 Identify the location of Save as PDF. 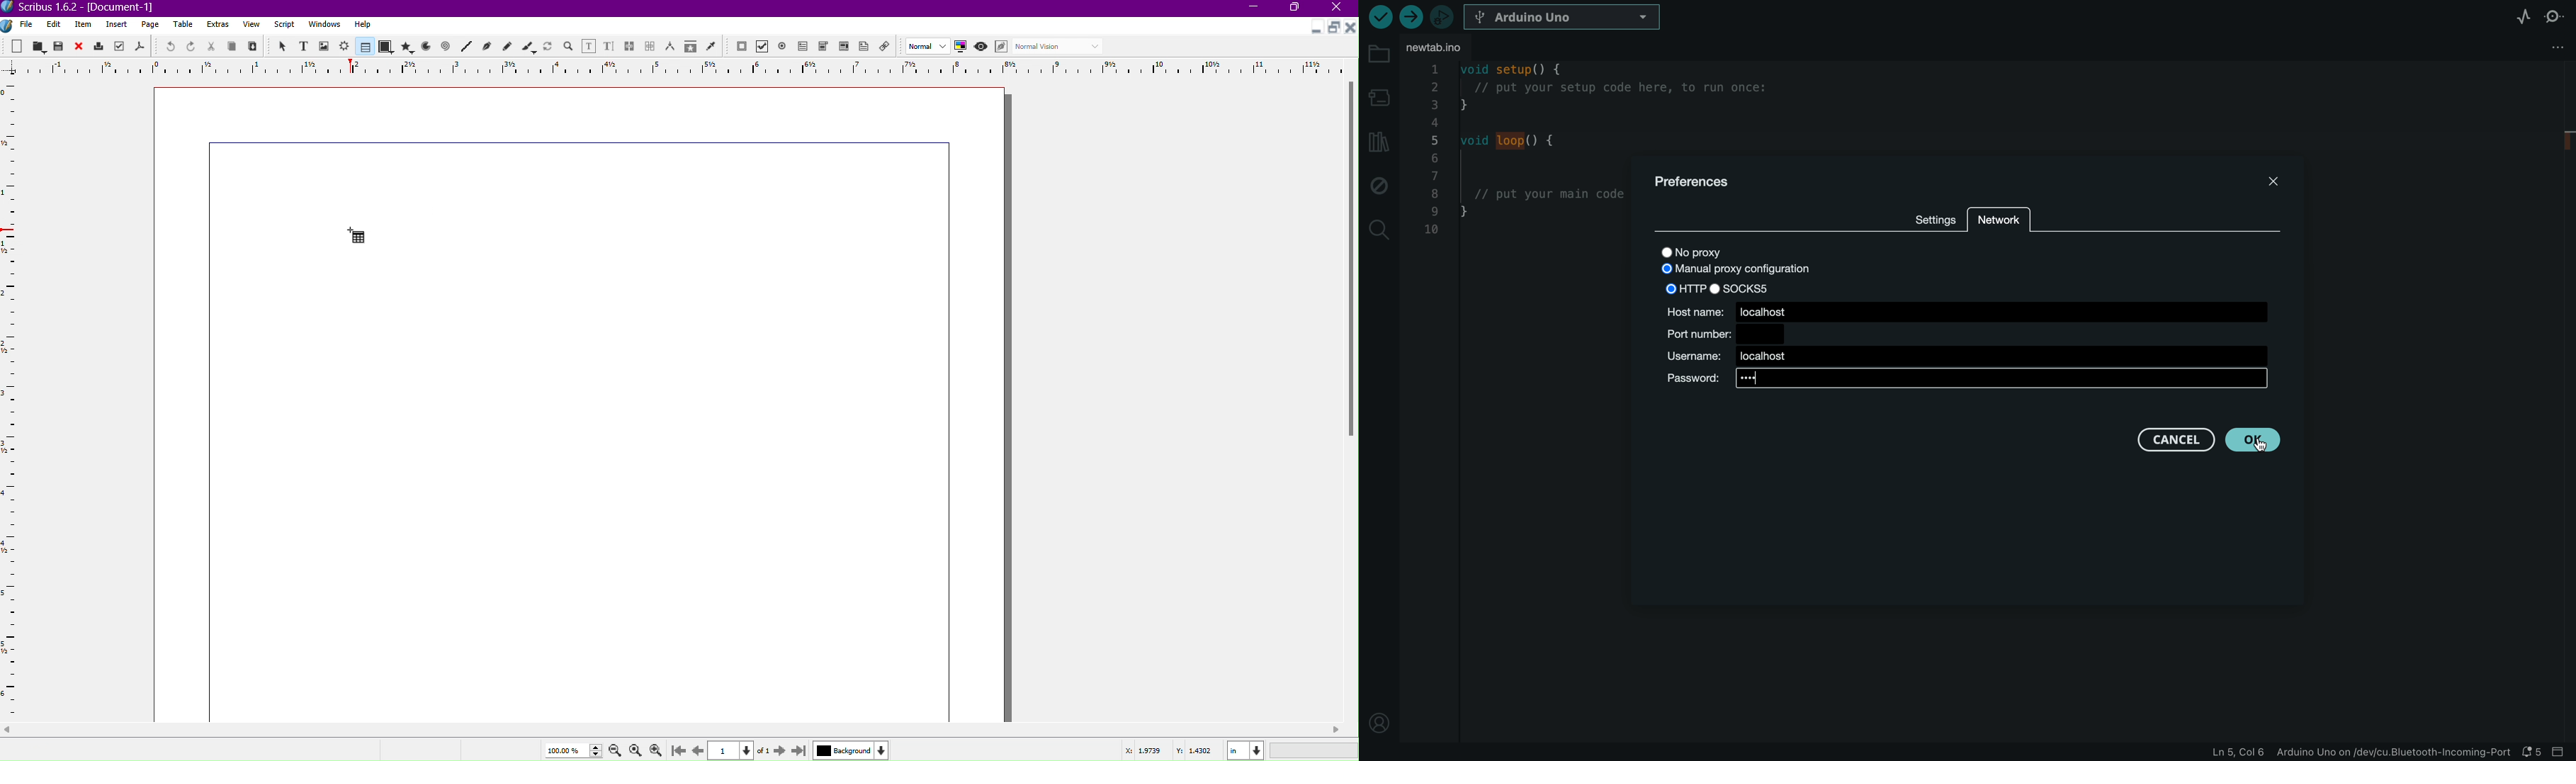
(139, 47).